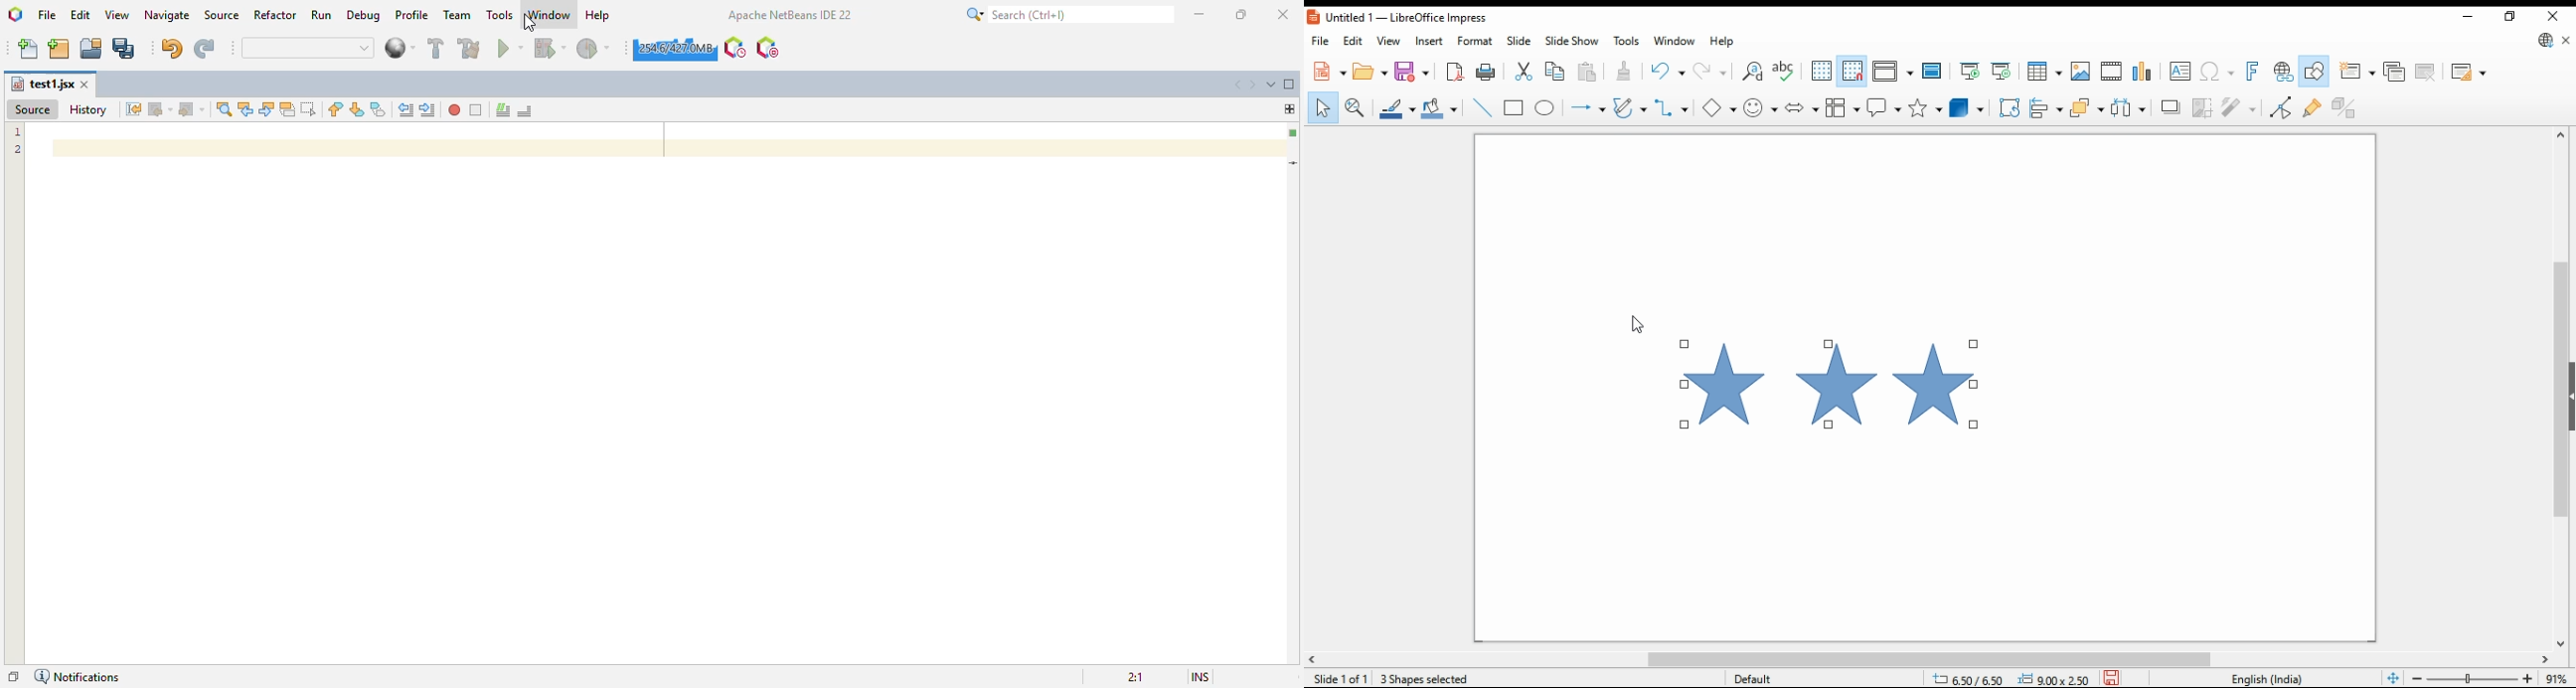  I want to click on open, so click(1370, 71).